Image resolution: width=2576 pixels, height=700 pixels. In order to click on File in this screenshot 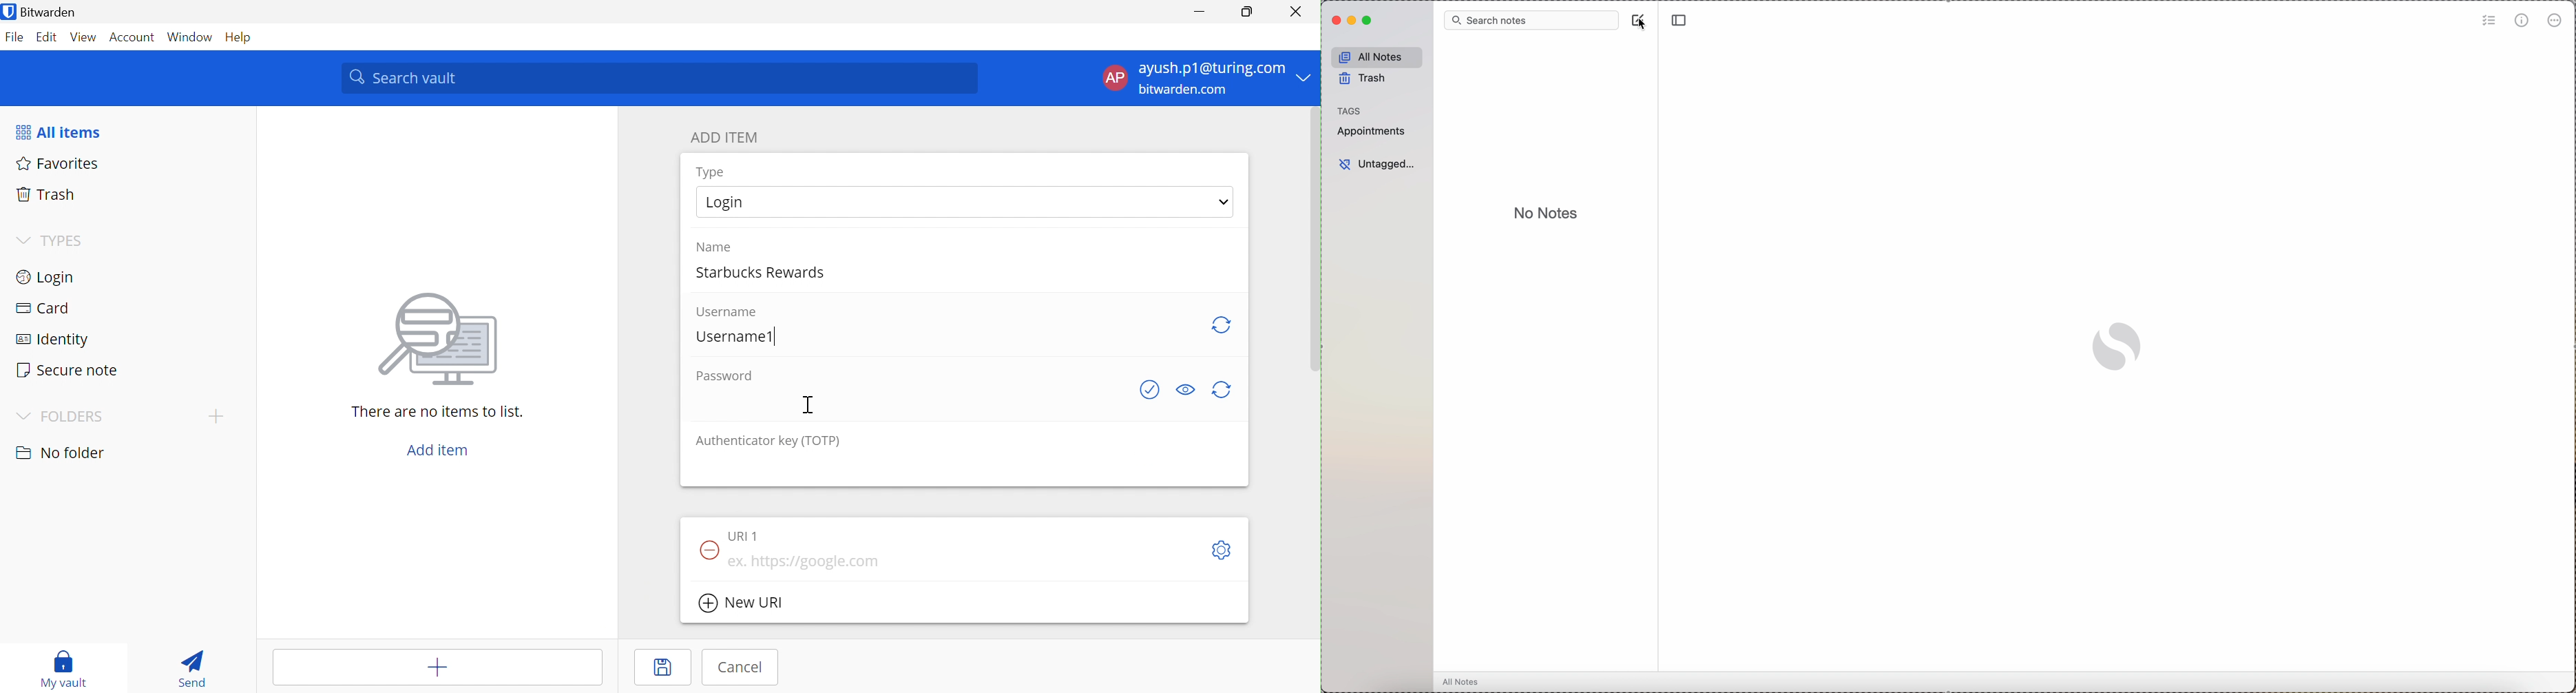, I will do `click(15, 39)`.